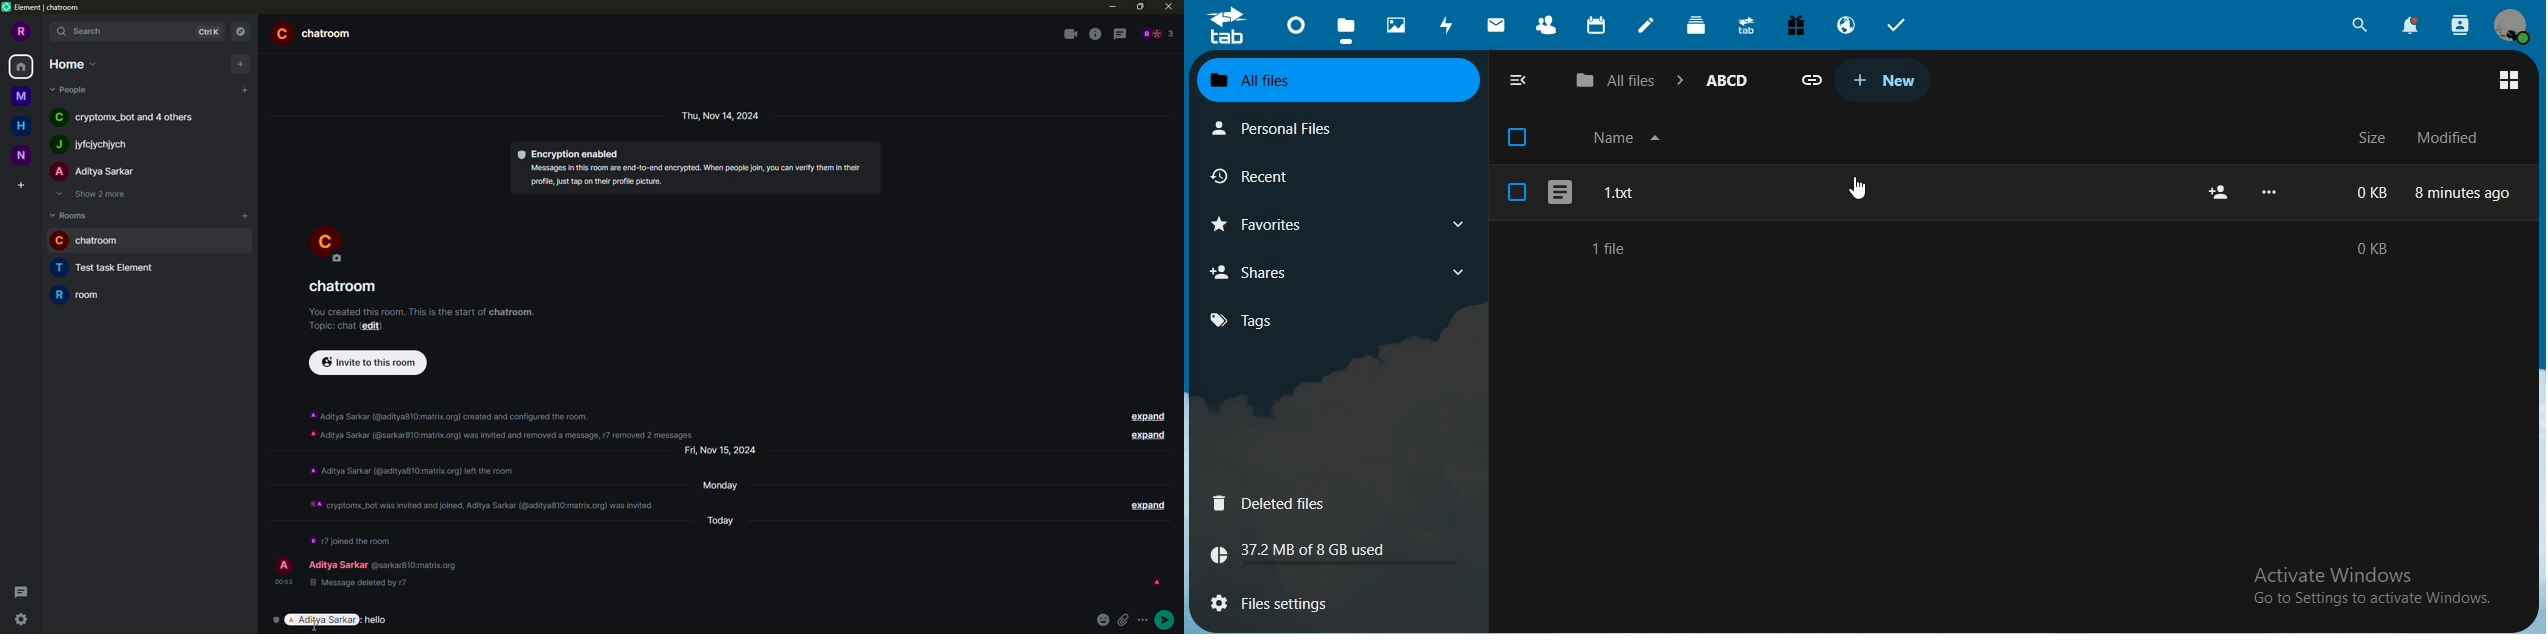 Image resolution: width=2548 pixels, height=644 pixels. What do you see at coordinates (128, 118) in the screenshot?
I see `people` at bounding box center [128, 118].